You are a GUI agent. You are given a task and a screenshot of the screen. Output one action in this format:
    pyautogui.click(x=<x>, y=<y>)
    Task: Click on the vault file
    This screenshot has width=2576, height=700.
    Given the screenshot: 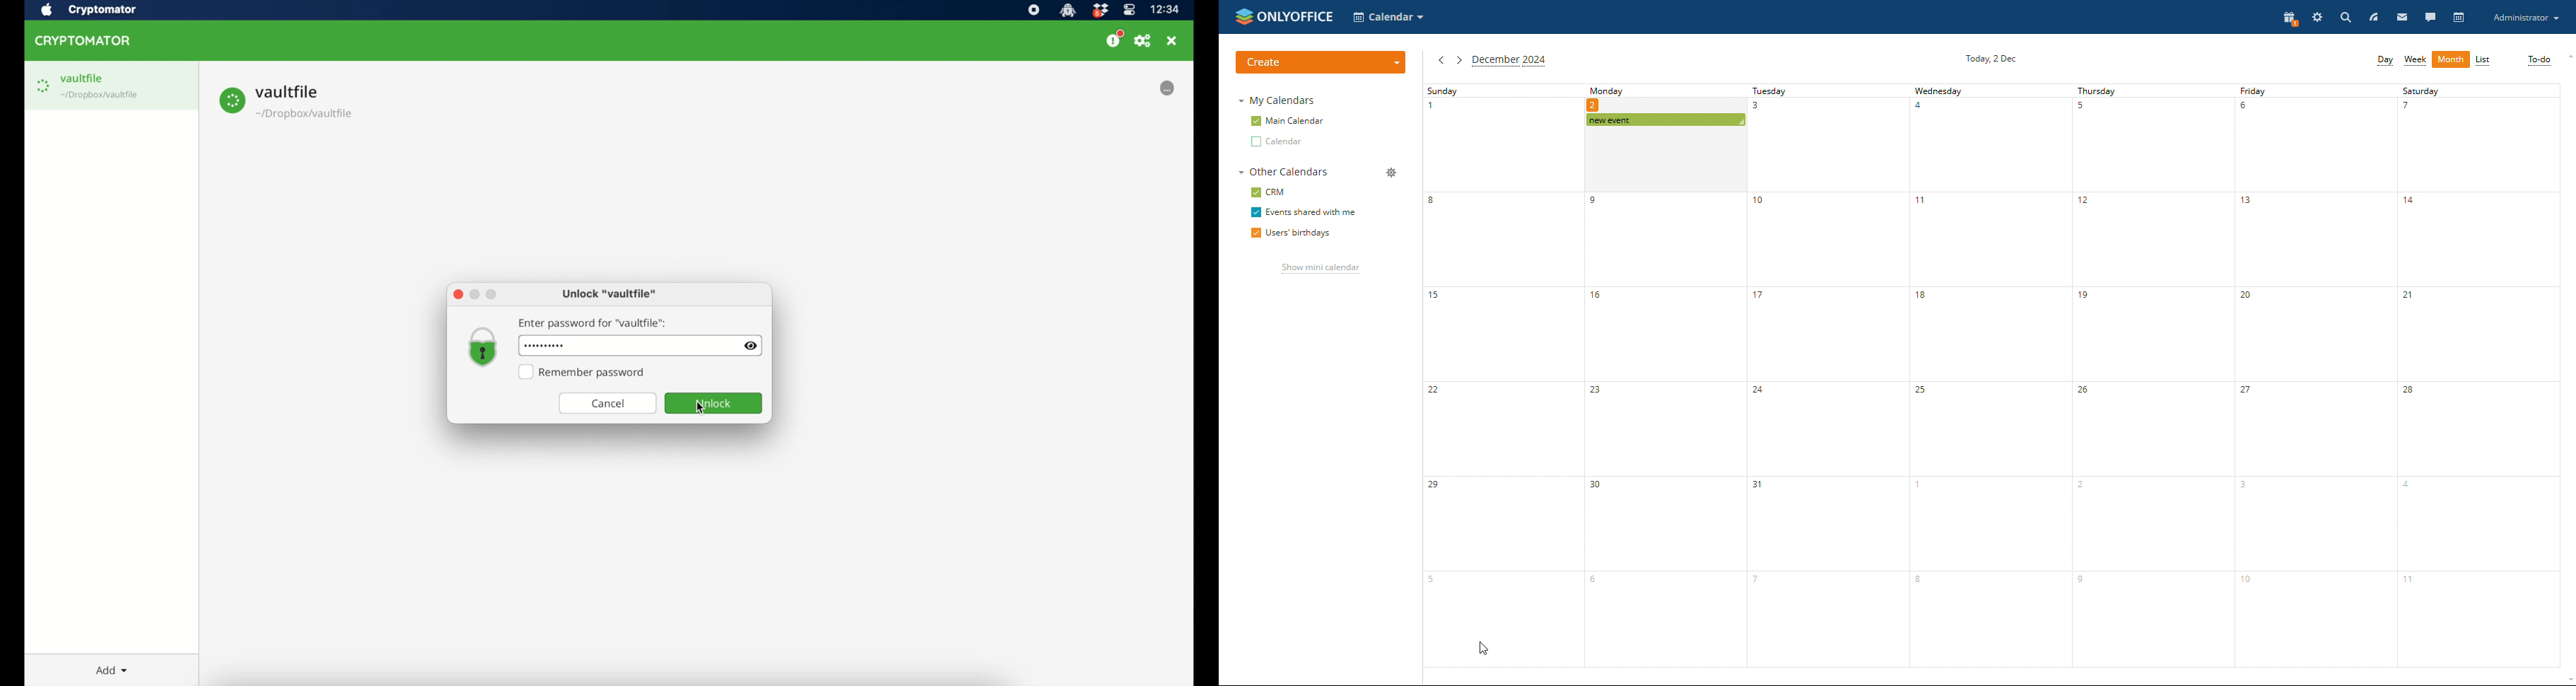 What is the action you would take?
    pyautogui.click(x=286, y=102)
    